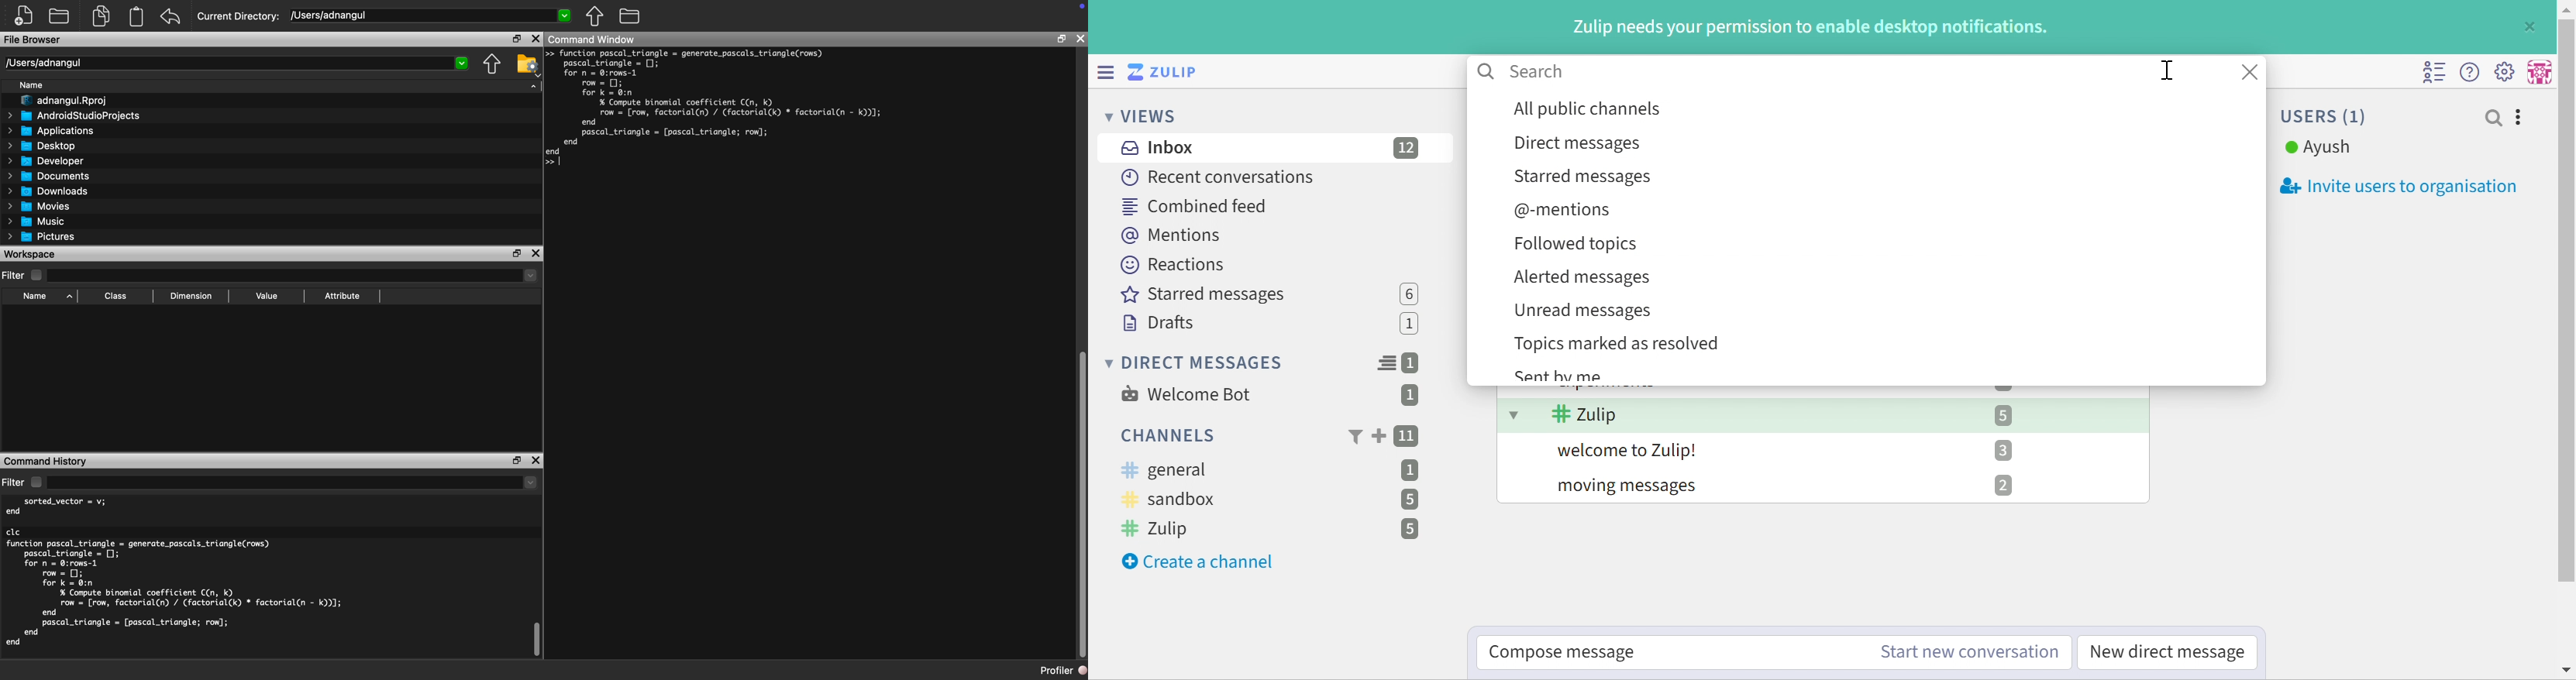 This screenshot has height=700, width=2576. I want to click on Close, so click(537, 39).